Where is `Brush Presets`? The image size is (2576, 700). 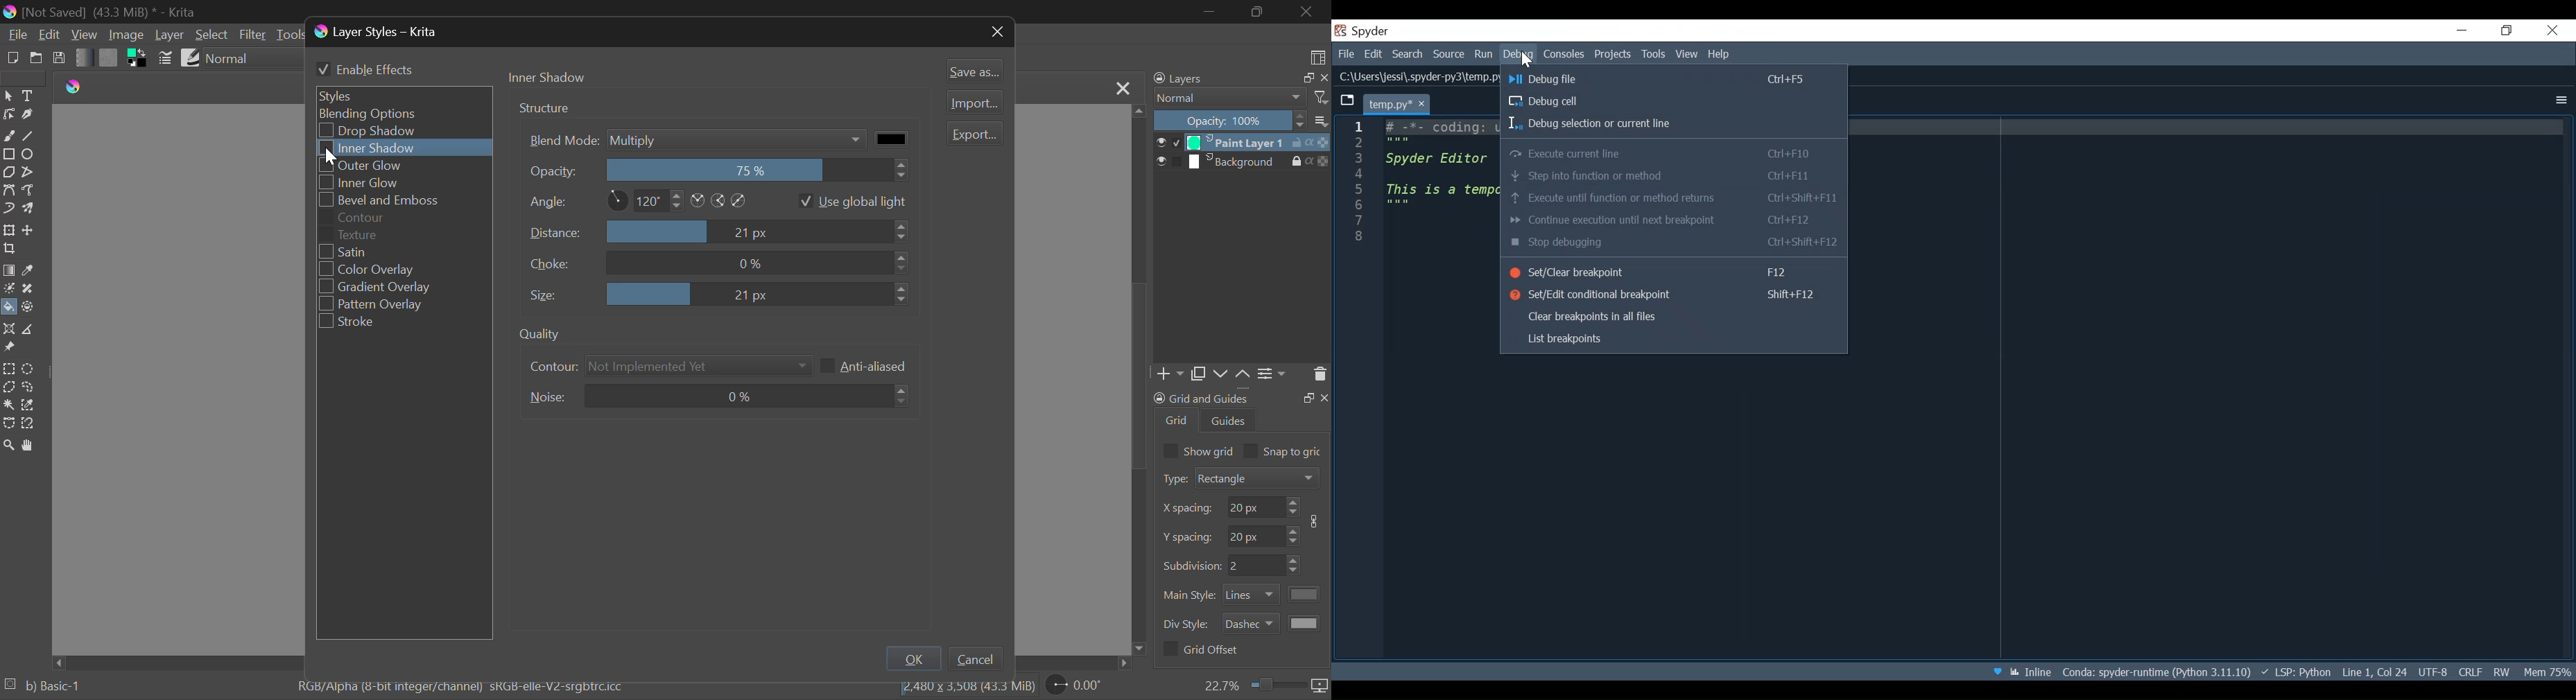 Brush Presets is located at coordinates (191, 57).